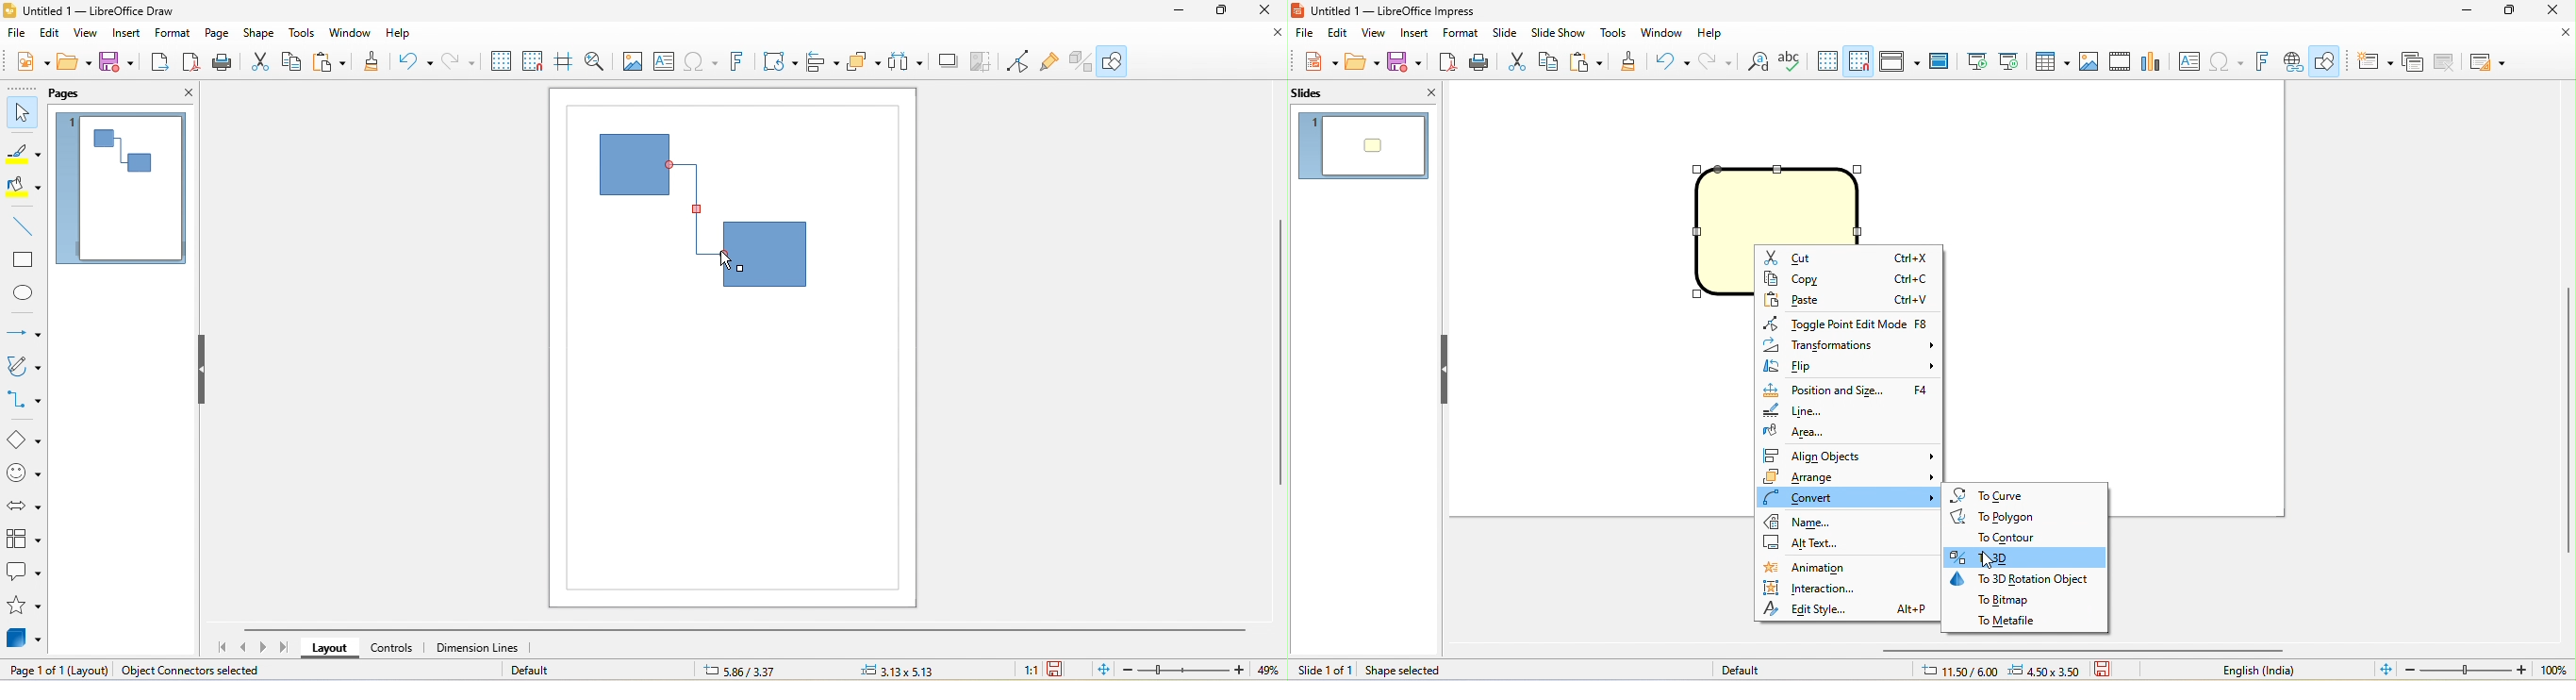 The height and width of the screenshot is (700, 2576). I want to click on help, so click(401, 34).